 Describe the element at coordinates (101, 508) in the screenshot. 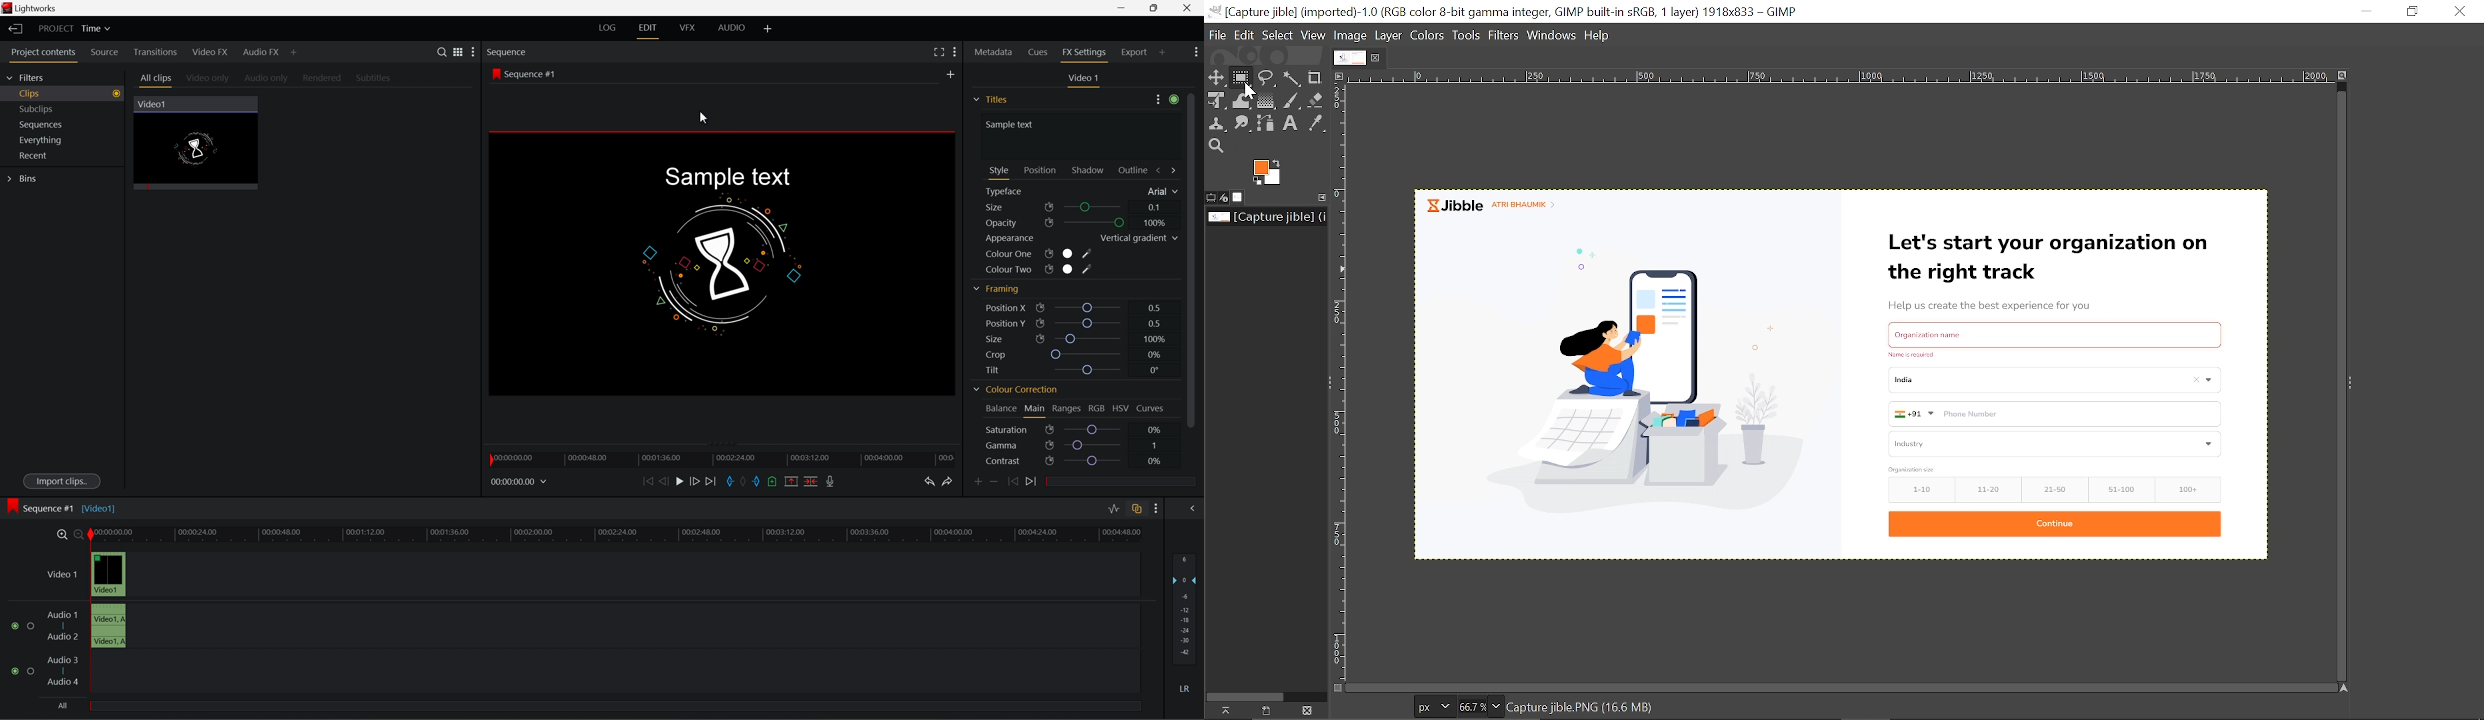

I see `Video1` at that location.